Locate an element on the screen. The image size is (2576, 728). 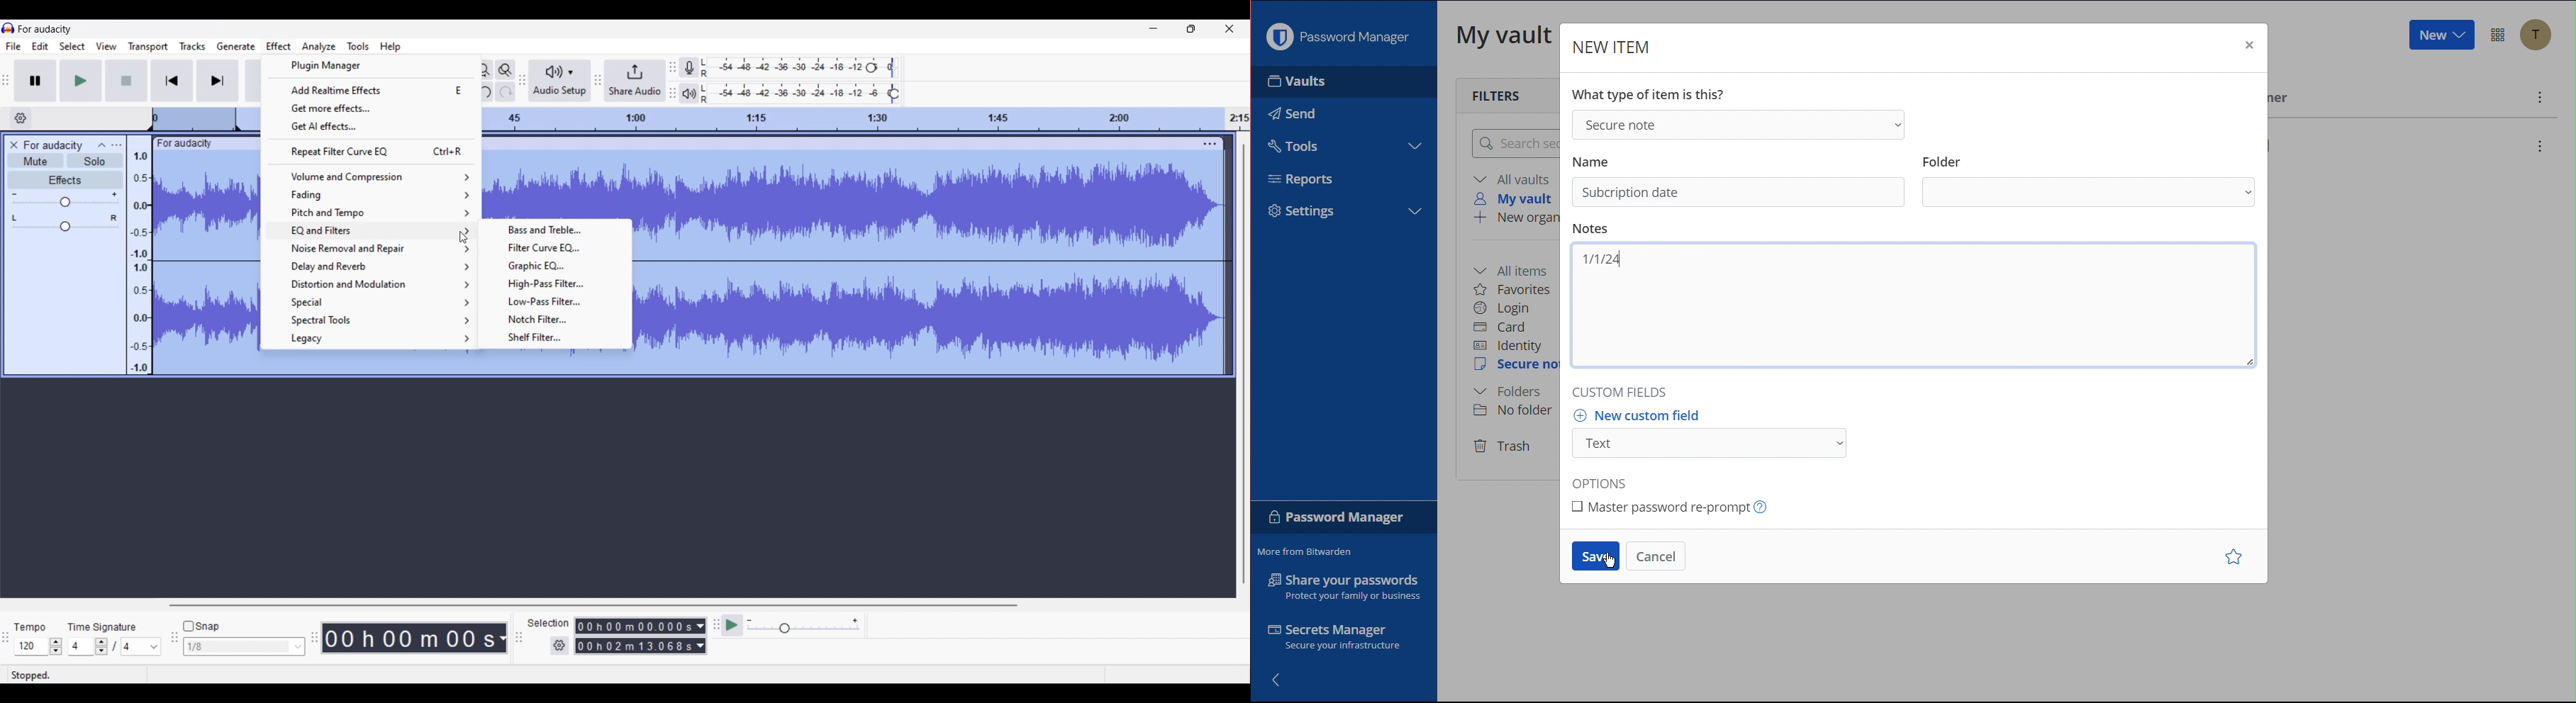
Pitch and tempo options is located at coordinates (371, 213).